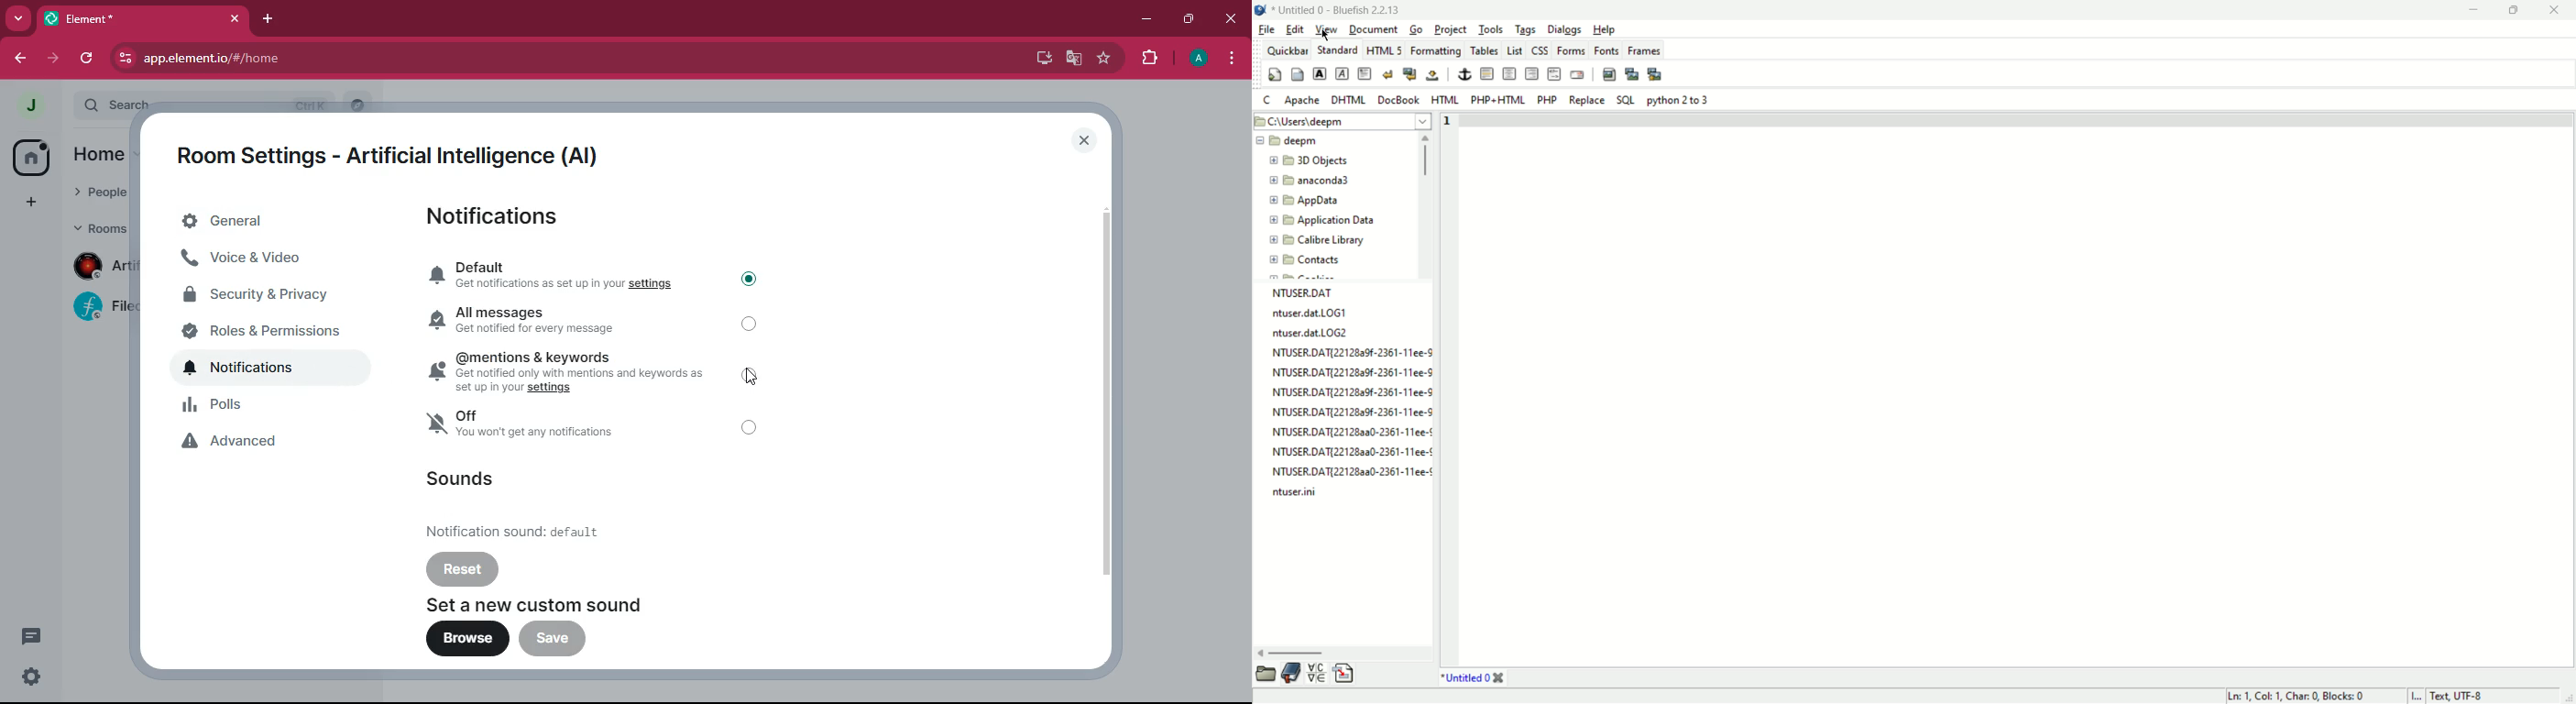 The height and width of the screenshot is (728, 2576). I want to click on frames, so click(1644, 50).